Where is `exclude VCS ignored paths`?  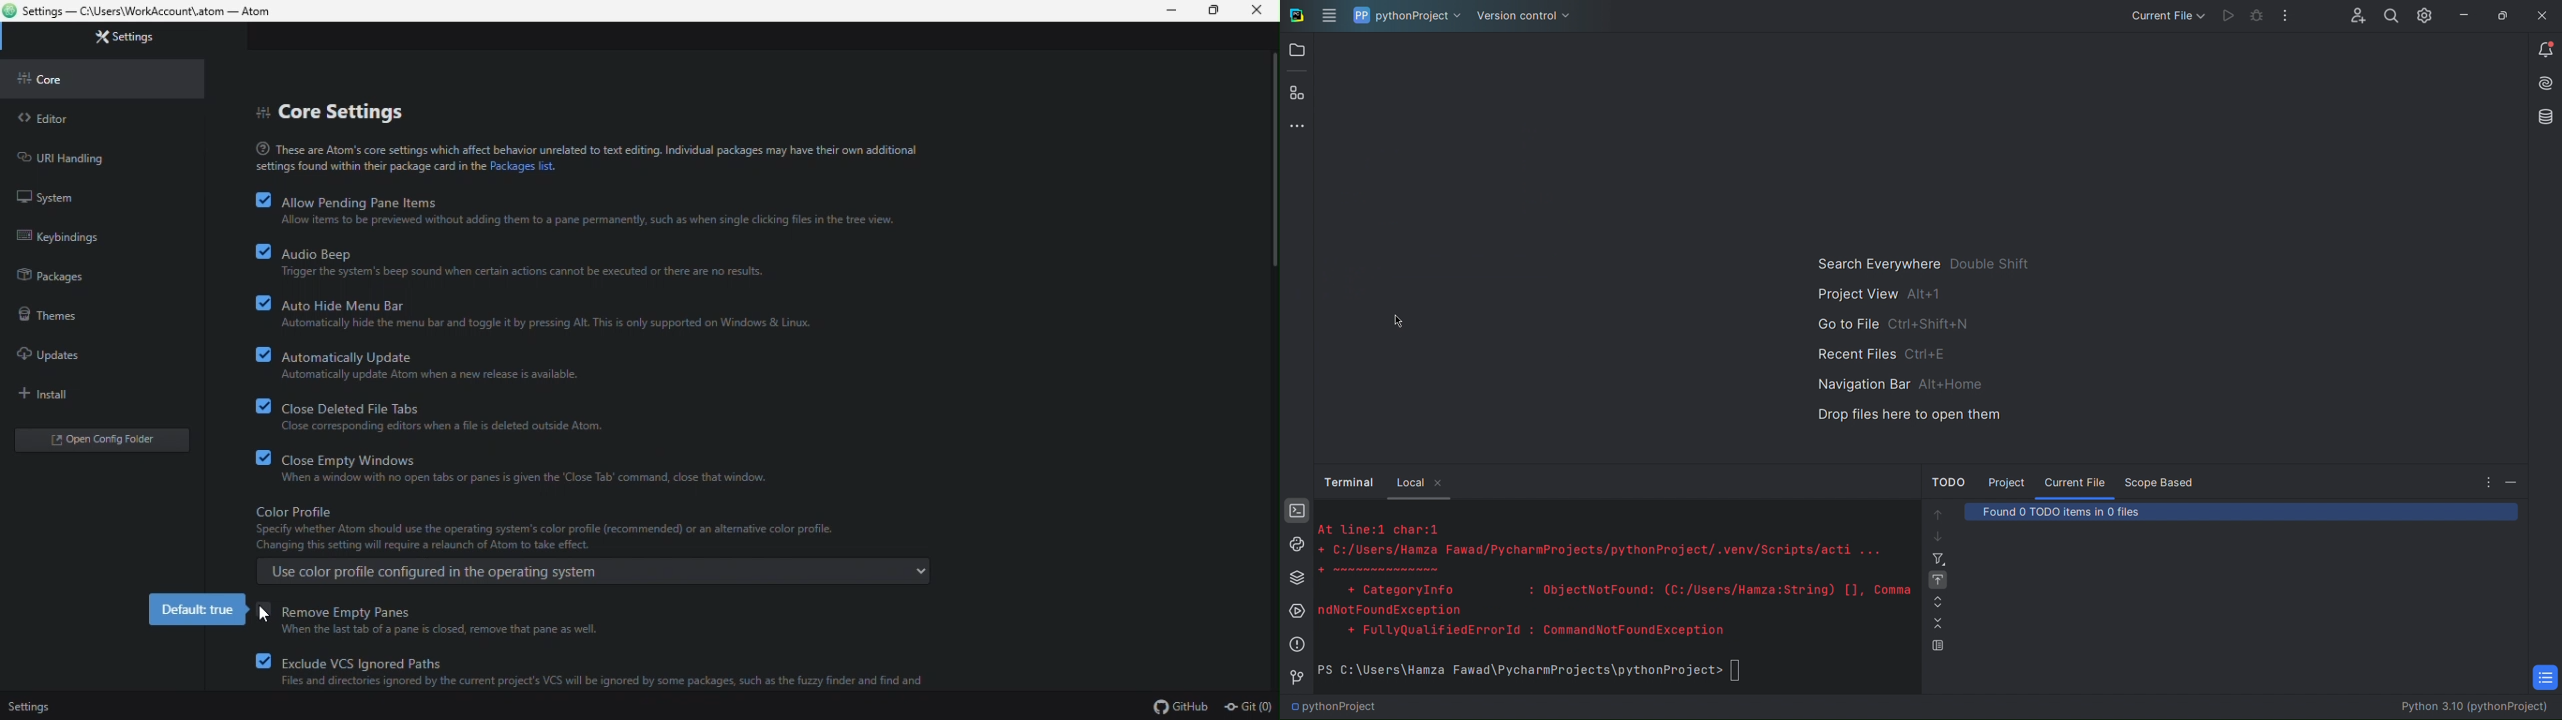 exclude VCS ignored paths is located at coordinates (608, 669).